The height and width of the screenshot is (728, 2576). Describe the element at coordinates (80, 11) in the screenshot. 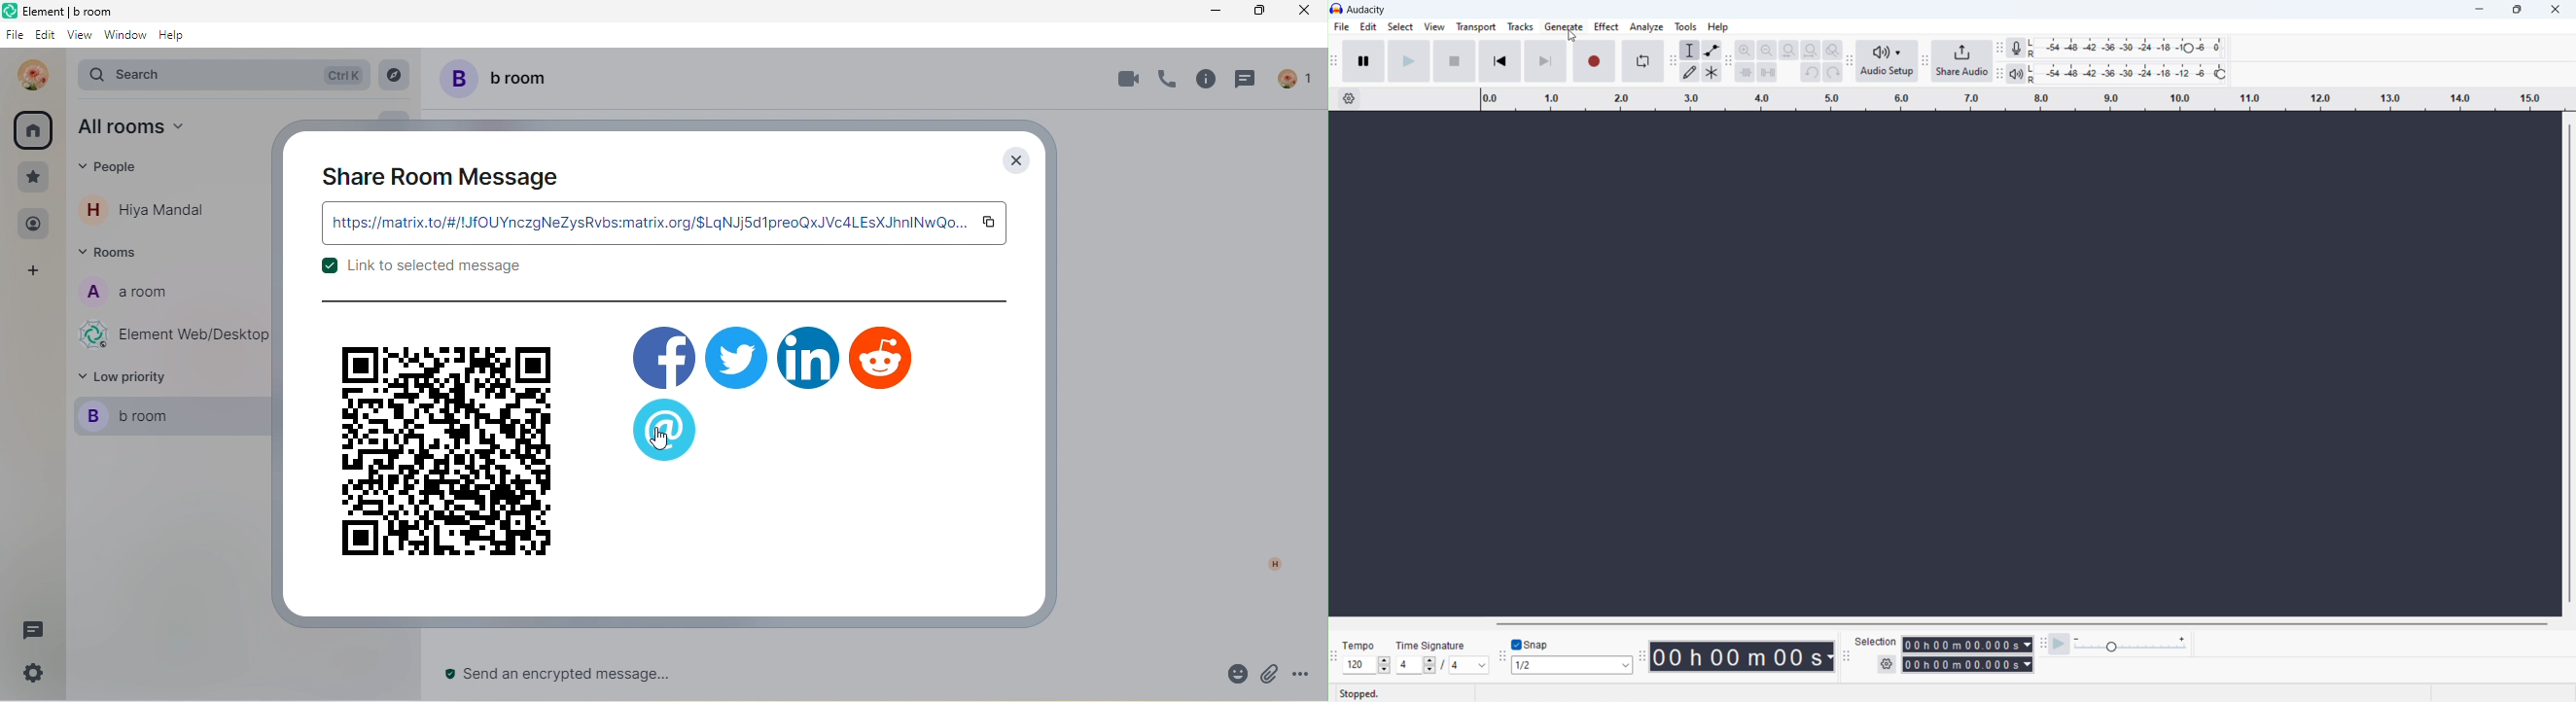

I see `Element | b room` at that location.